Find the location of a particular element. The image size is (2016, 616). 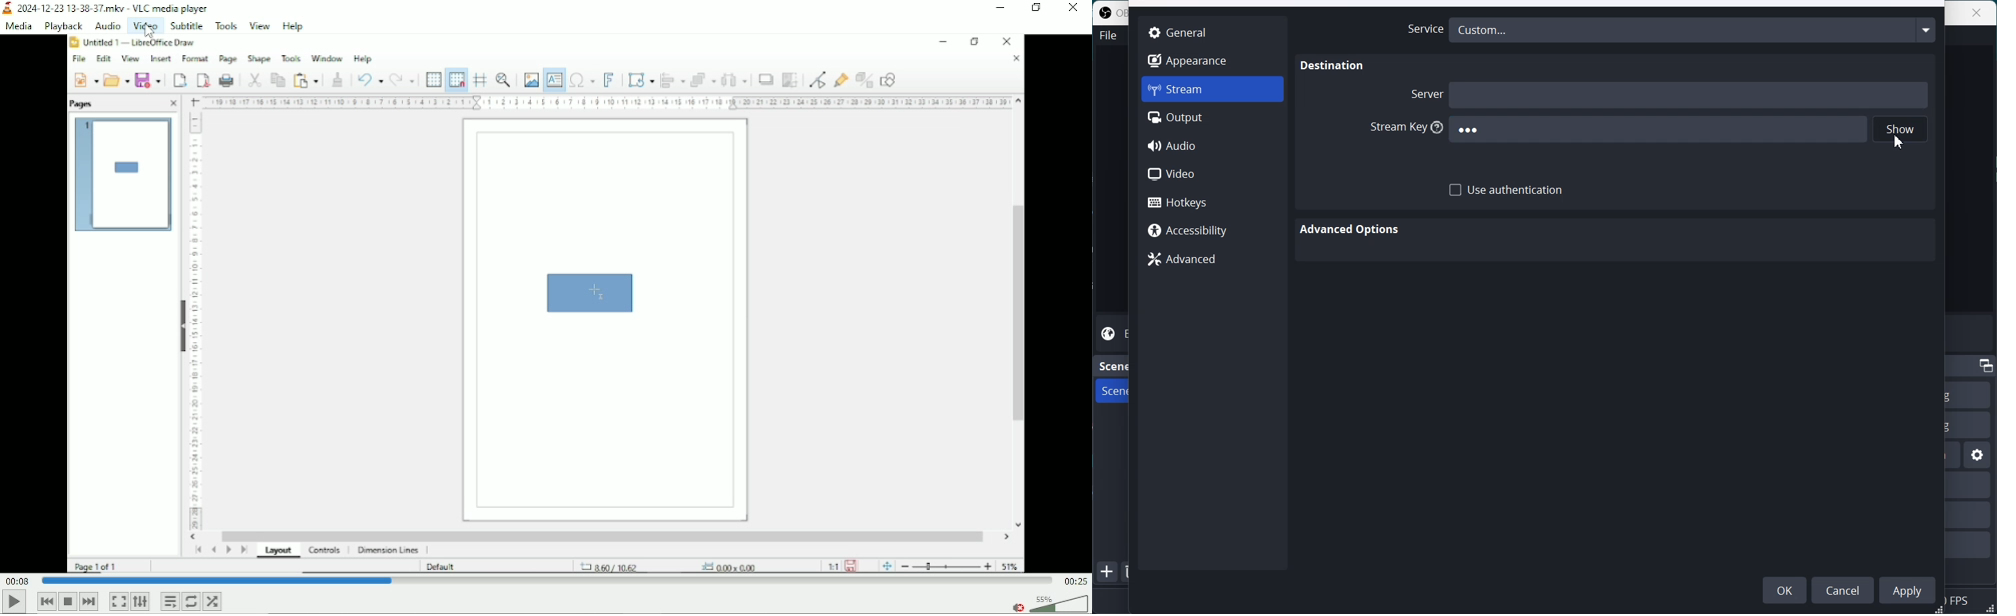

OK is located at coordinates (1785, 589).